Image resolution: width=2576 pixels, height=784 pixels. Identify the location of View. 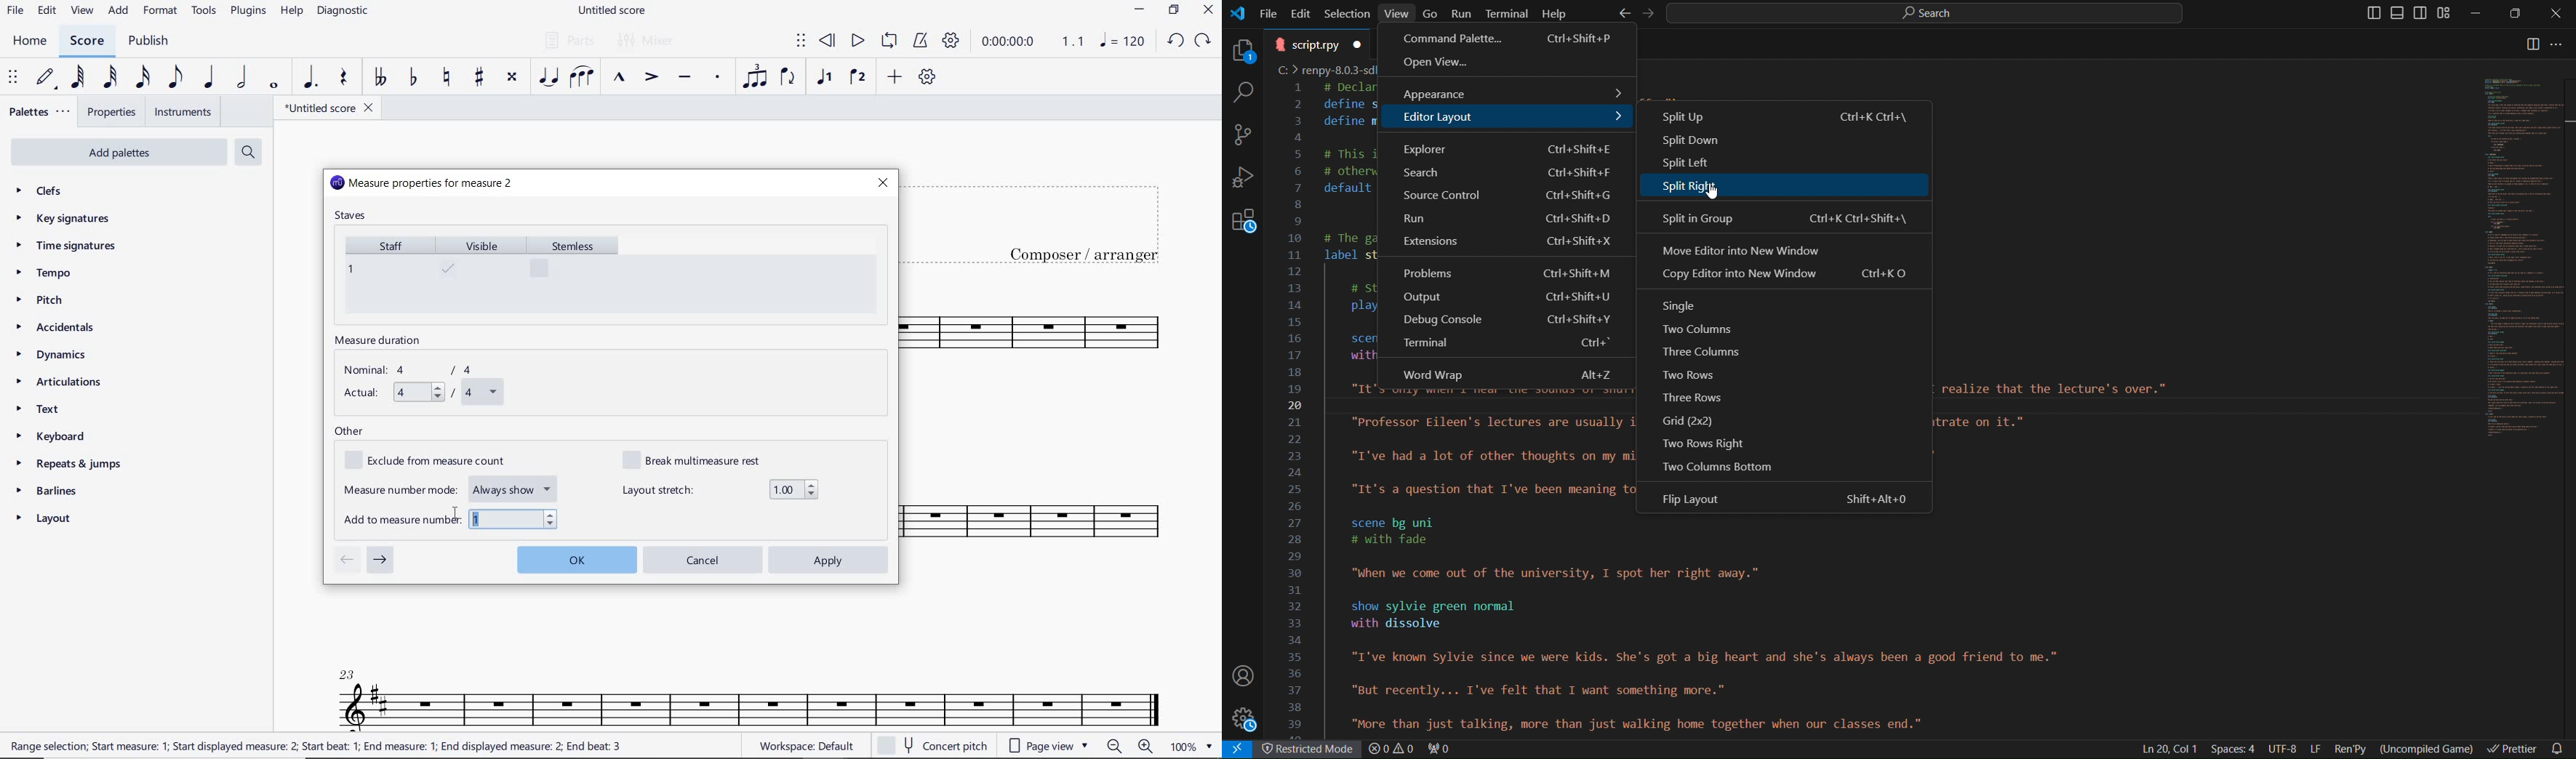
(1398, 13).